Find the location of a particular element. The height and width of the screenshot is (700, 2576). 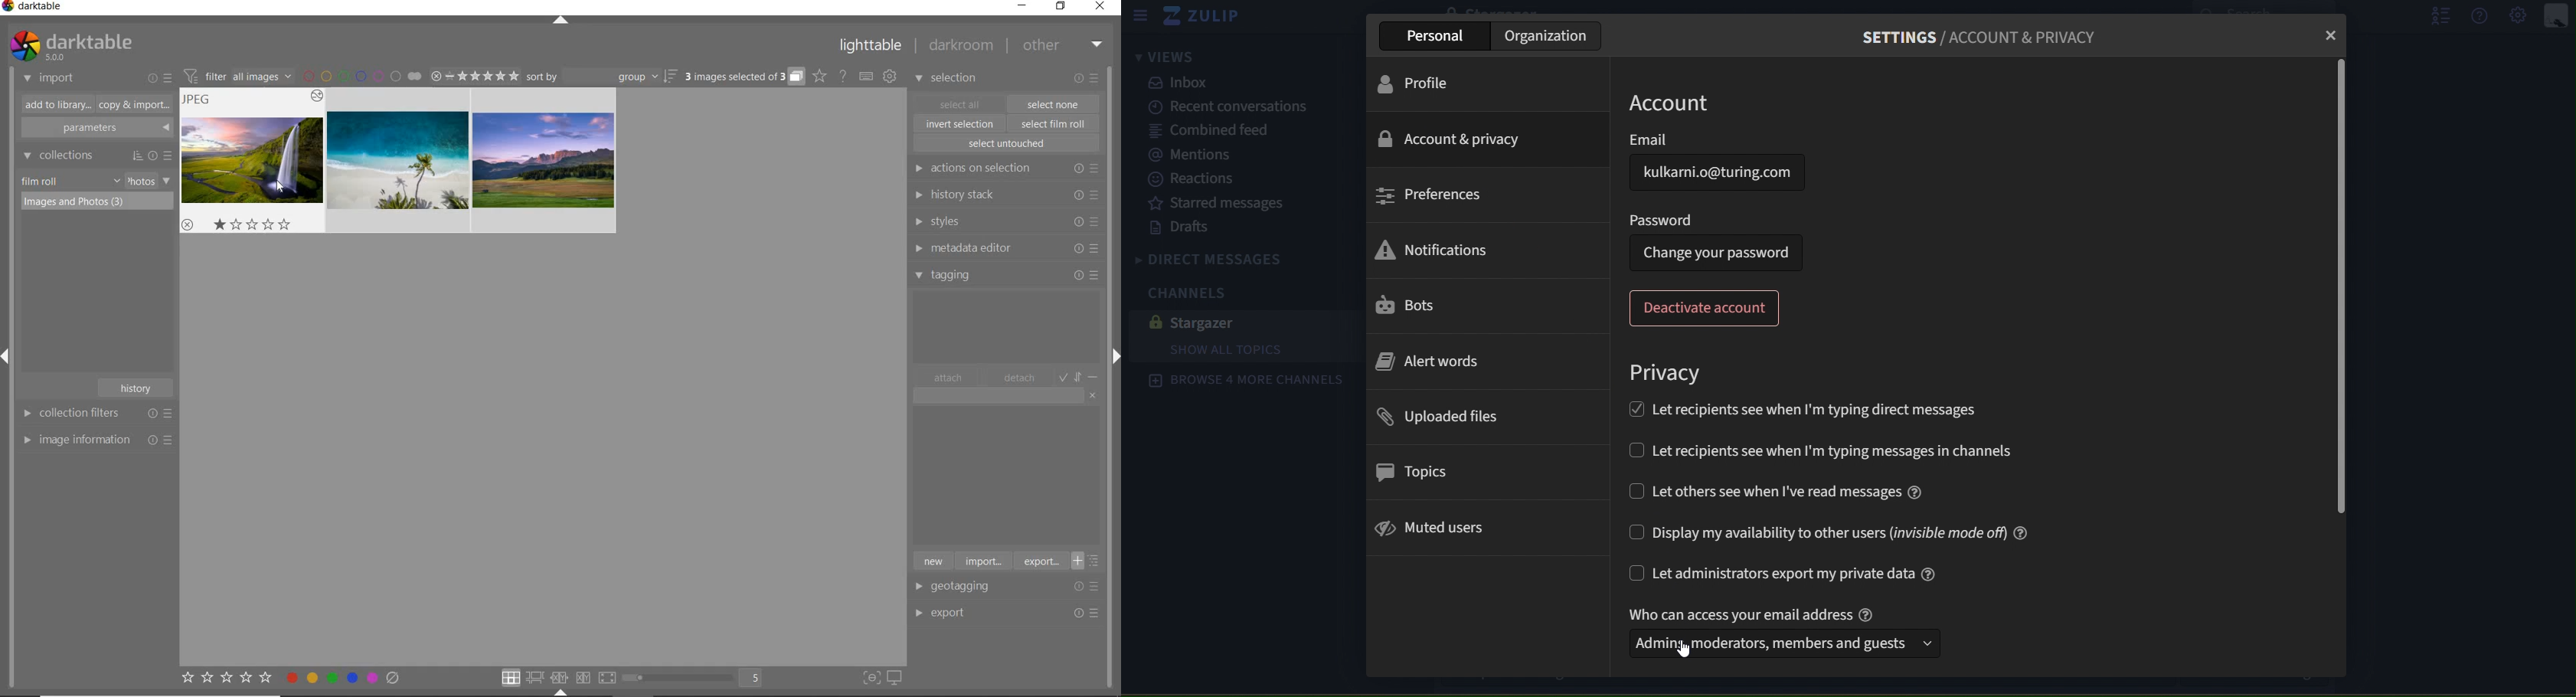

main menu is located at coordinates (2519, 17).